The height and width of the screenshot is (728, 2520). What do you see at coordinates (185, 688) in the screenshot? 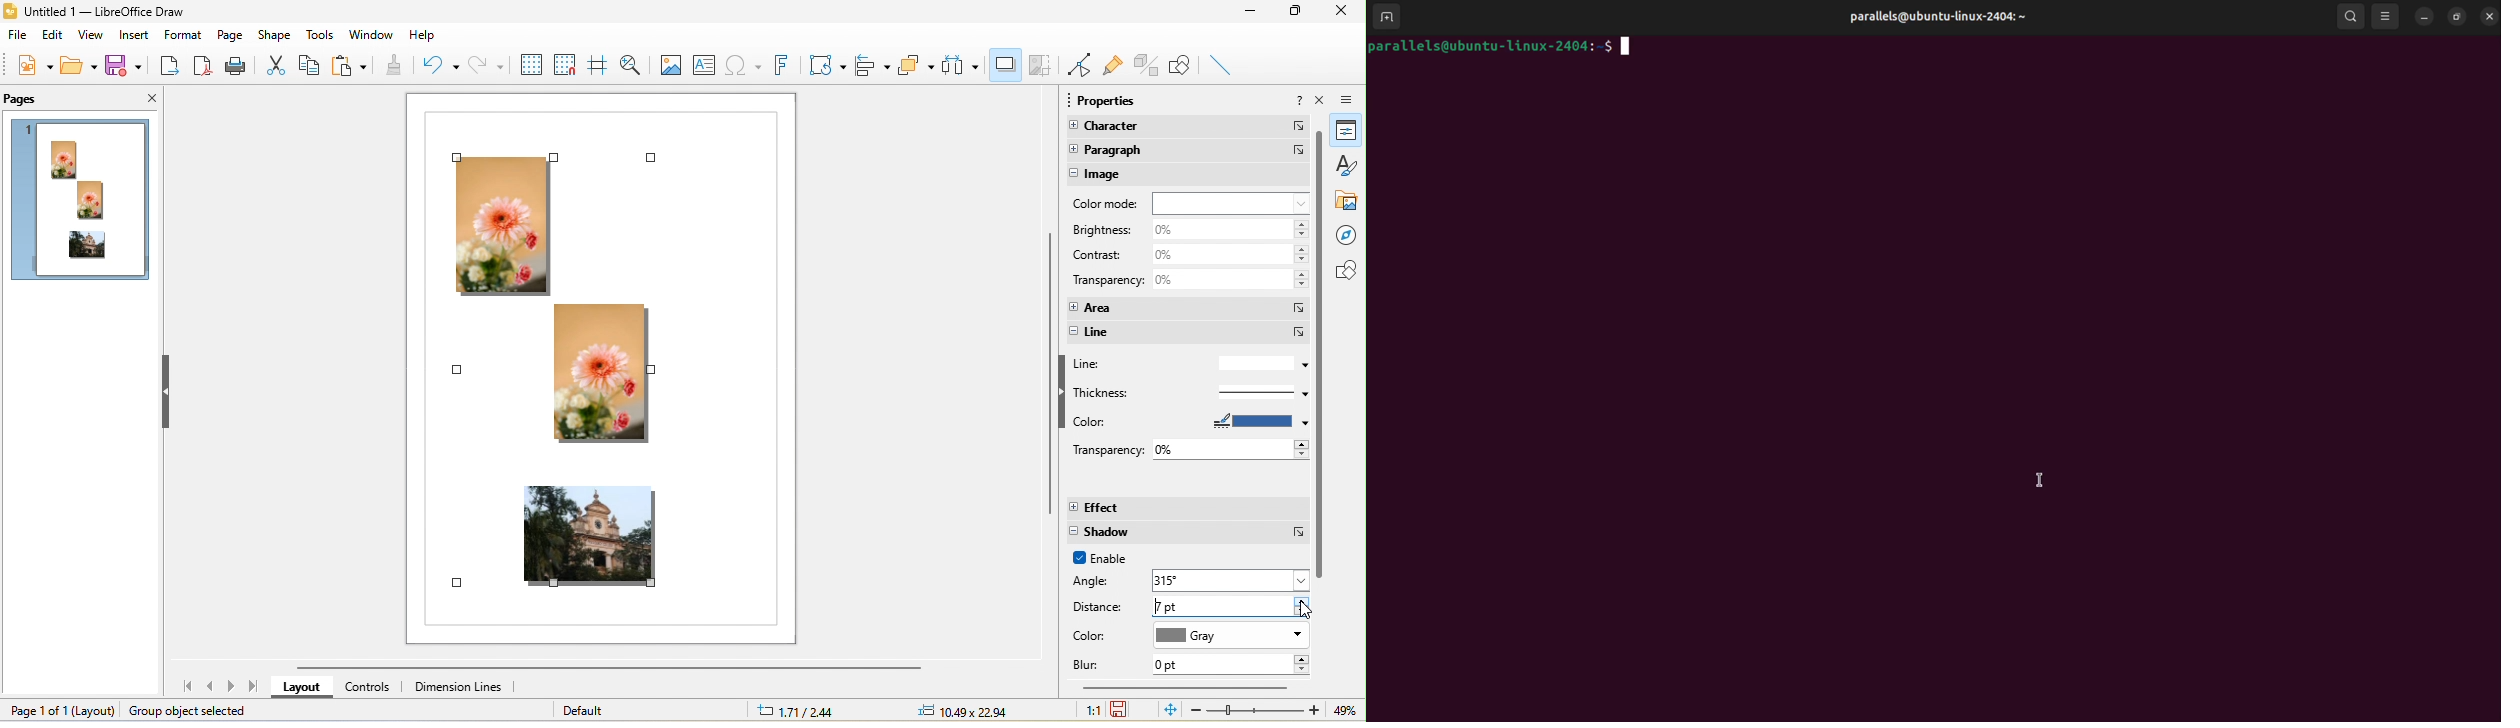
I see `first page` at bounding box center [185, 688].